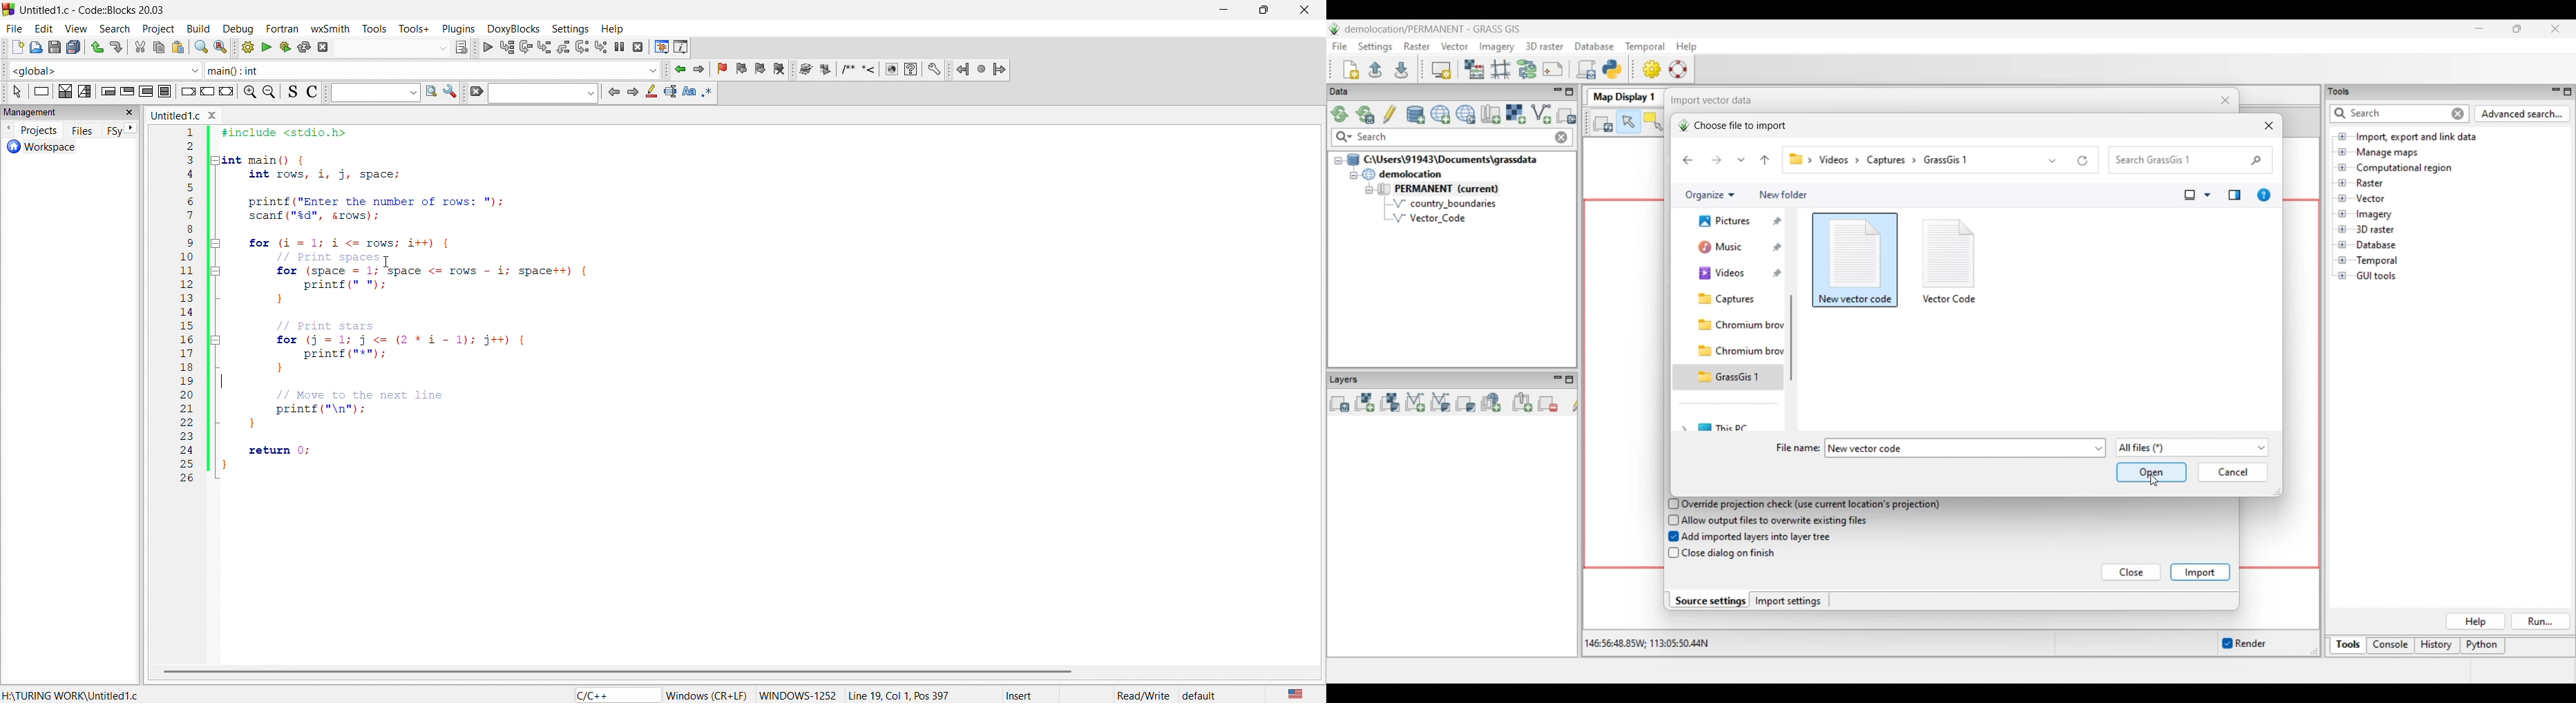 This screenshot has width=2576, height=728. Describe the element at coordinates (1221, 10) in the screenshot. I see `minimize` at that location.